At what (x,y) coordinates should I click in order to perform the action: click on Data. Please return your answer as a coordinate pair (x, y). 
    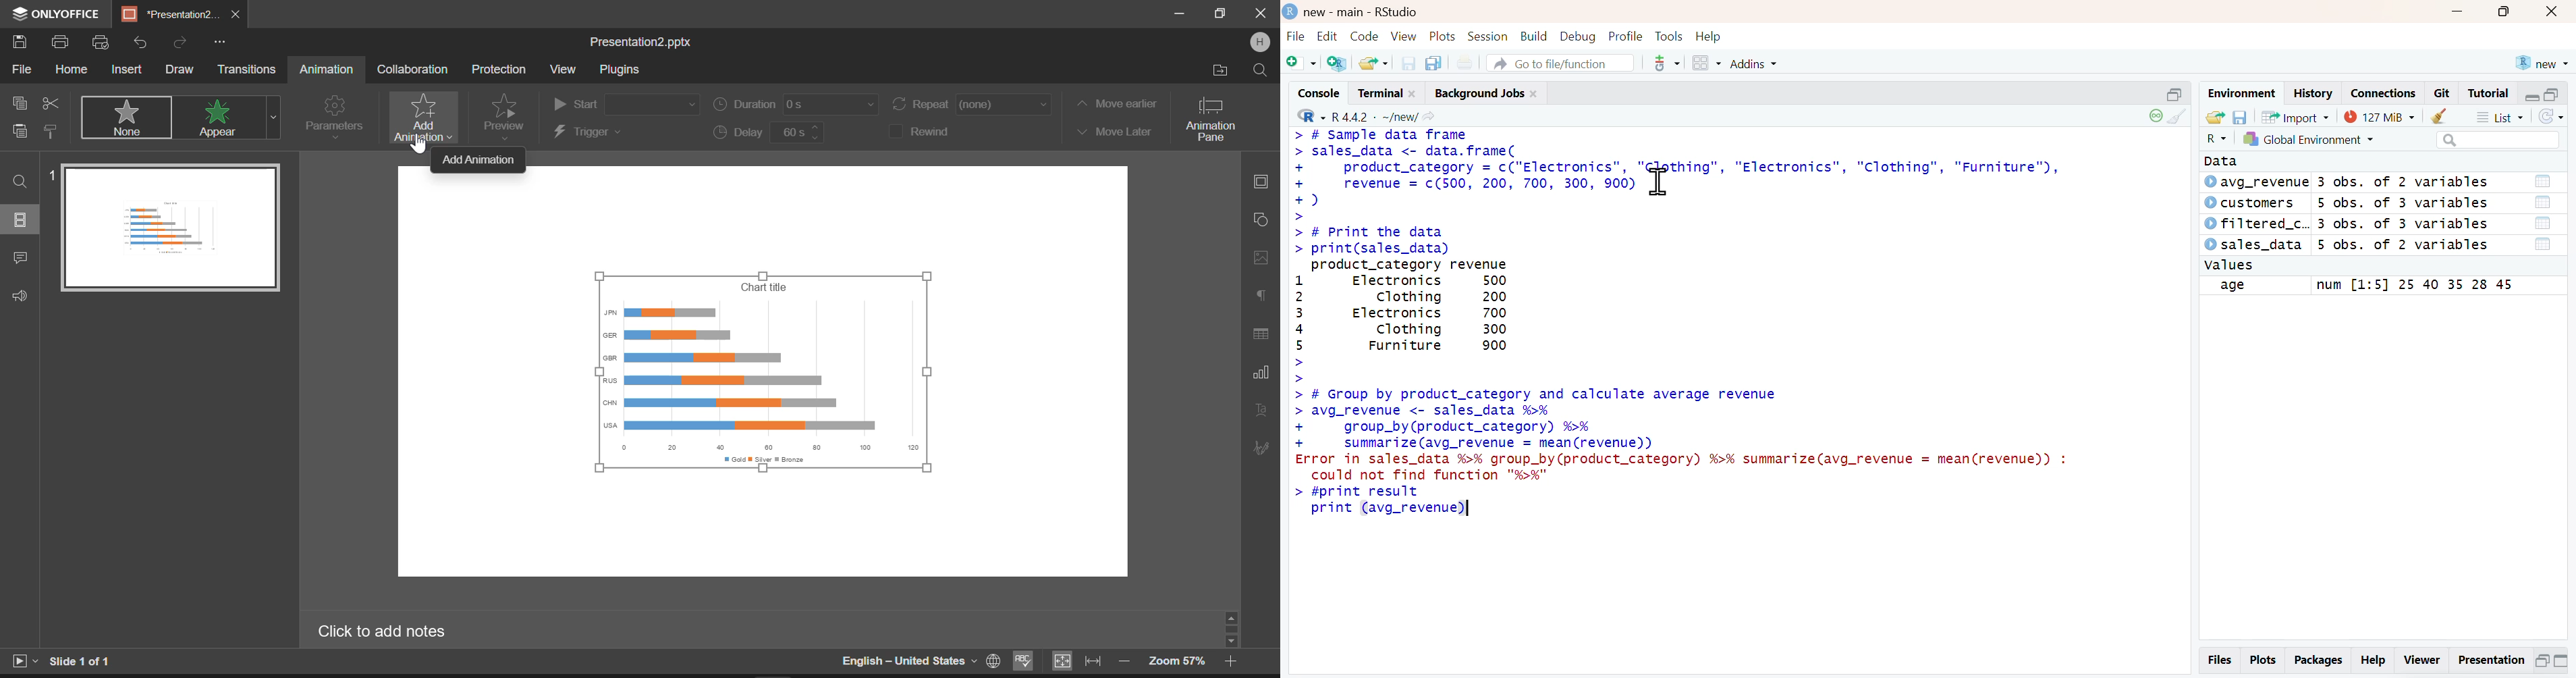
    Looking at the image, I should click on (2226, 161).